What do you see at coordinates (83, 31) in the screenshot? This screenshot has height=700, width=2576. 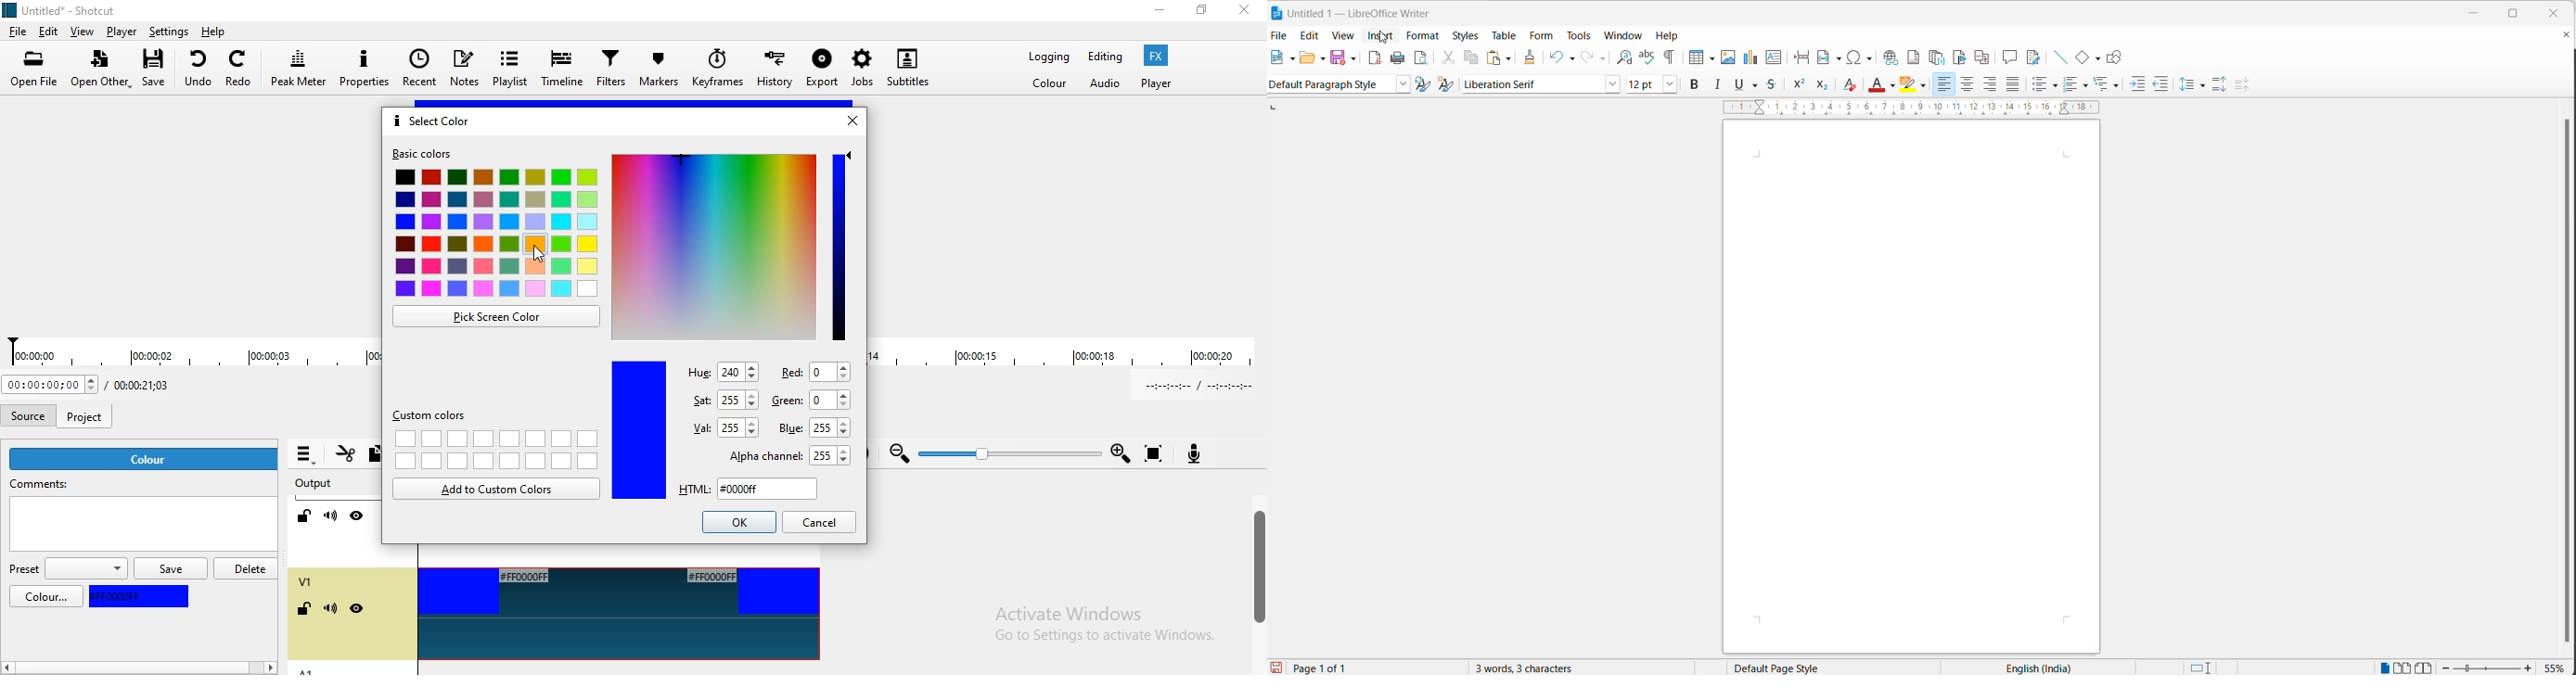 I see `View` at bounding box center [83, 31].